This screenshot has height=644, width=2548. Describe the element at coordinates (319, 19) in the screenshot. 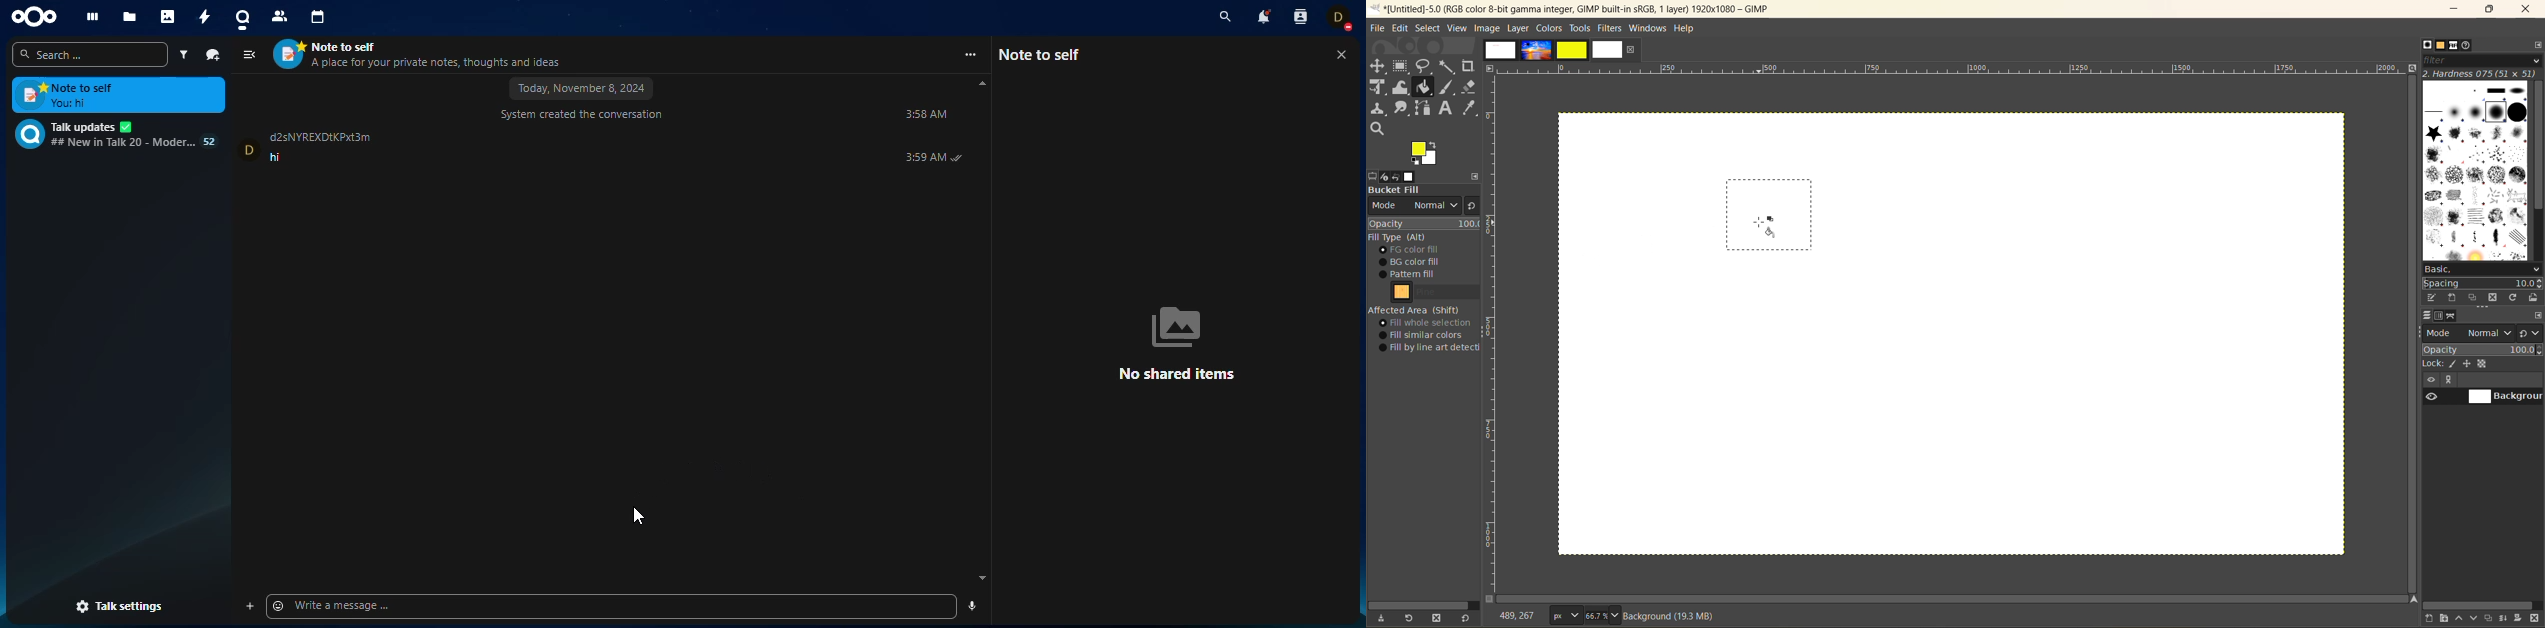

I see `calendar` at that location.